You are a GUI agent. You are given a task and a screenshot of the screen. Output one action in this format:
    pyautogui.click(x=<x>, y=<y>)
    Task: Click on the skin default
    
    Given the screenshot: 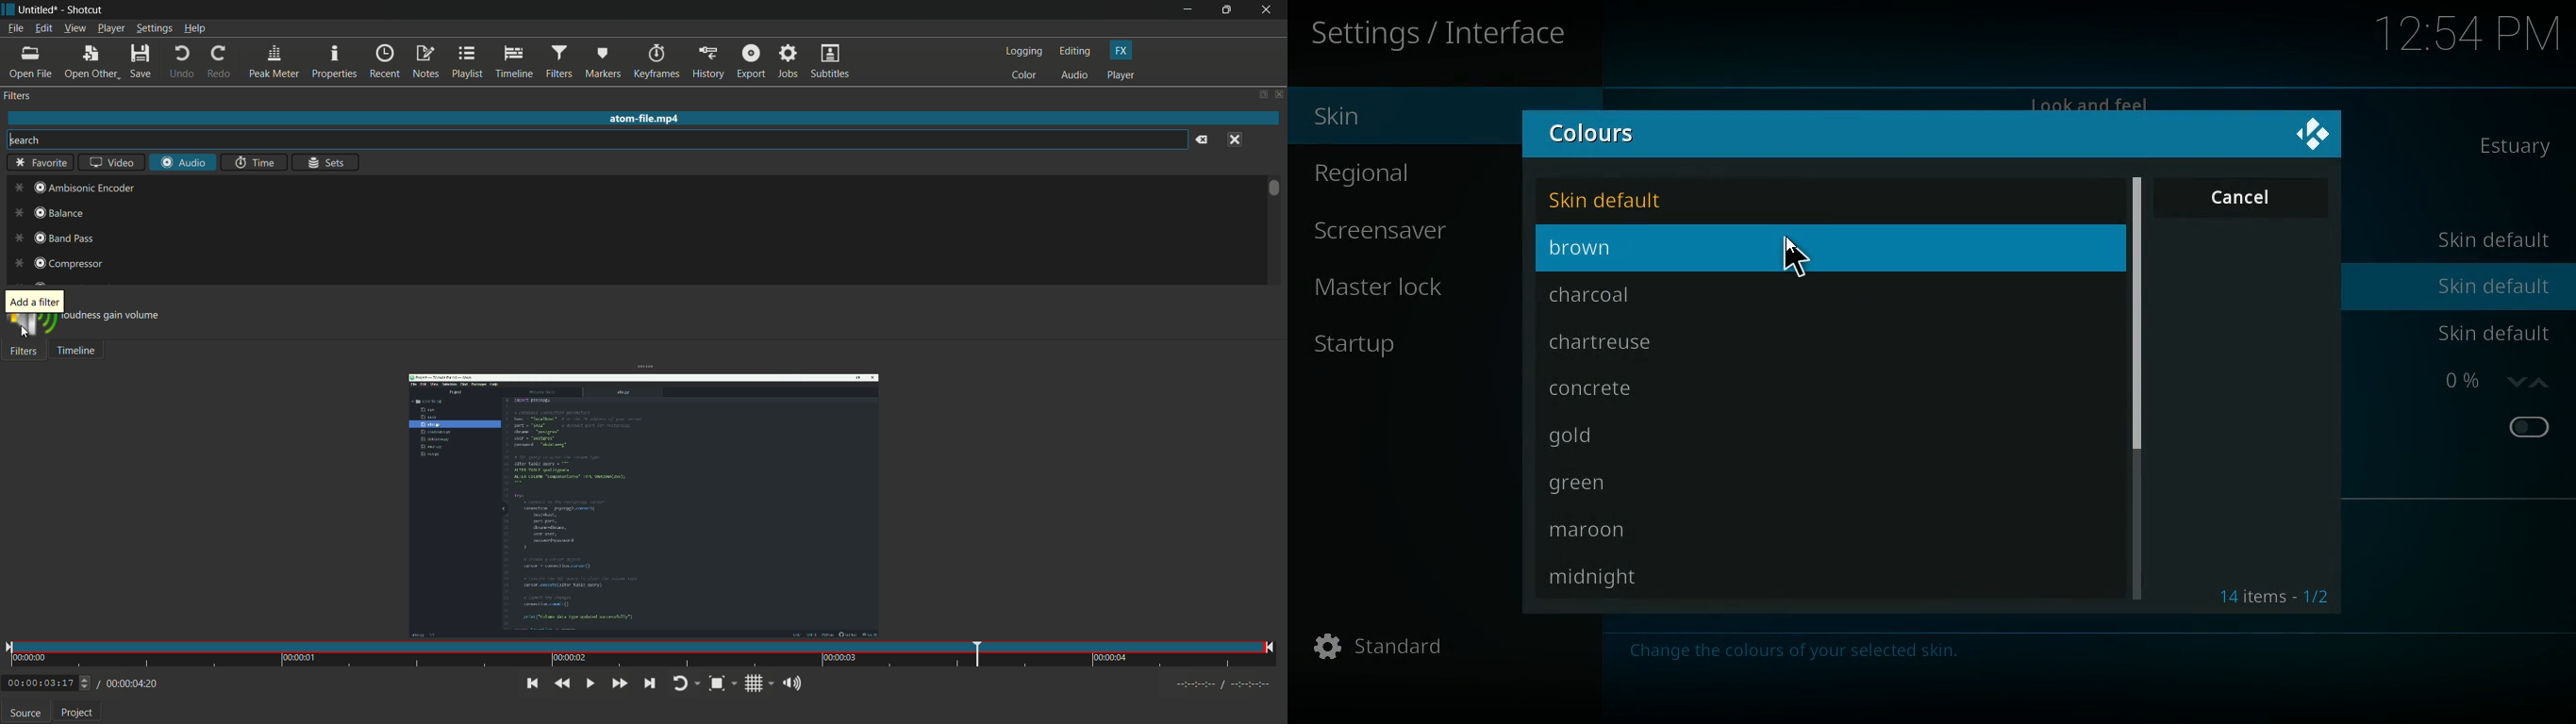 What is the action you would take?
    pyautogui.click(x=1634, y=198)
    